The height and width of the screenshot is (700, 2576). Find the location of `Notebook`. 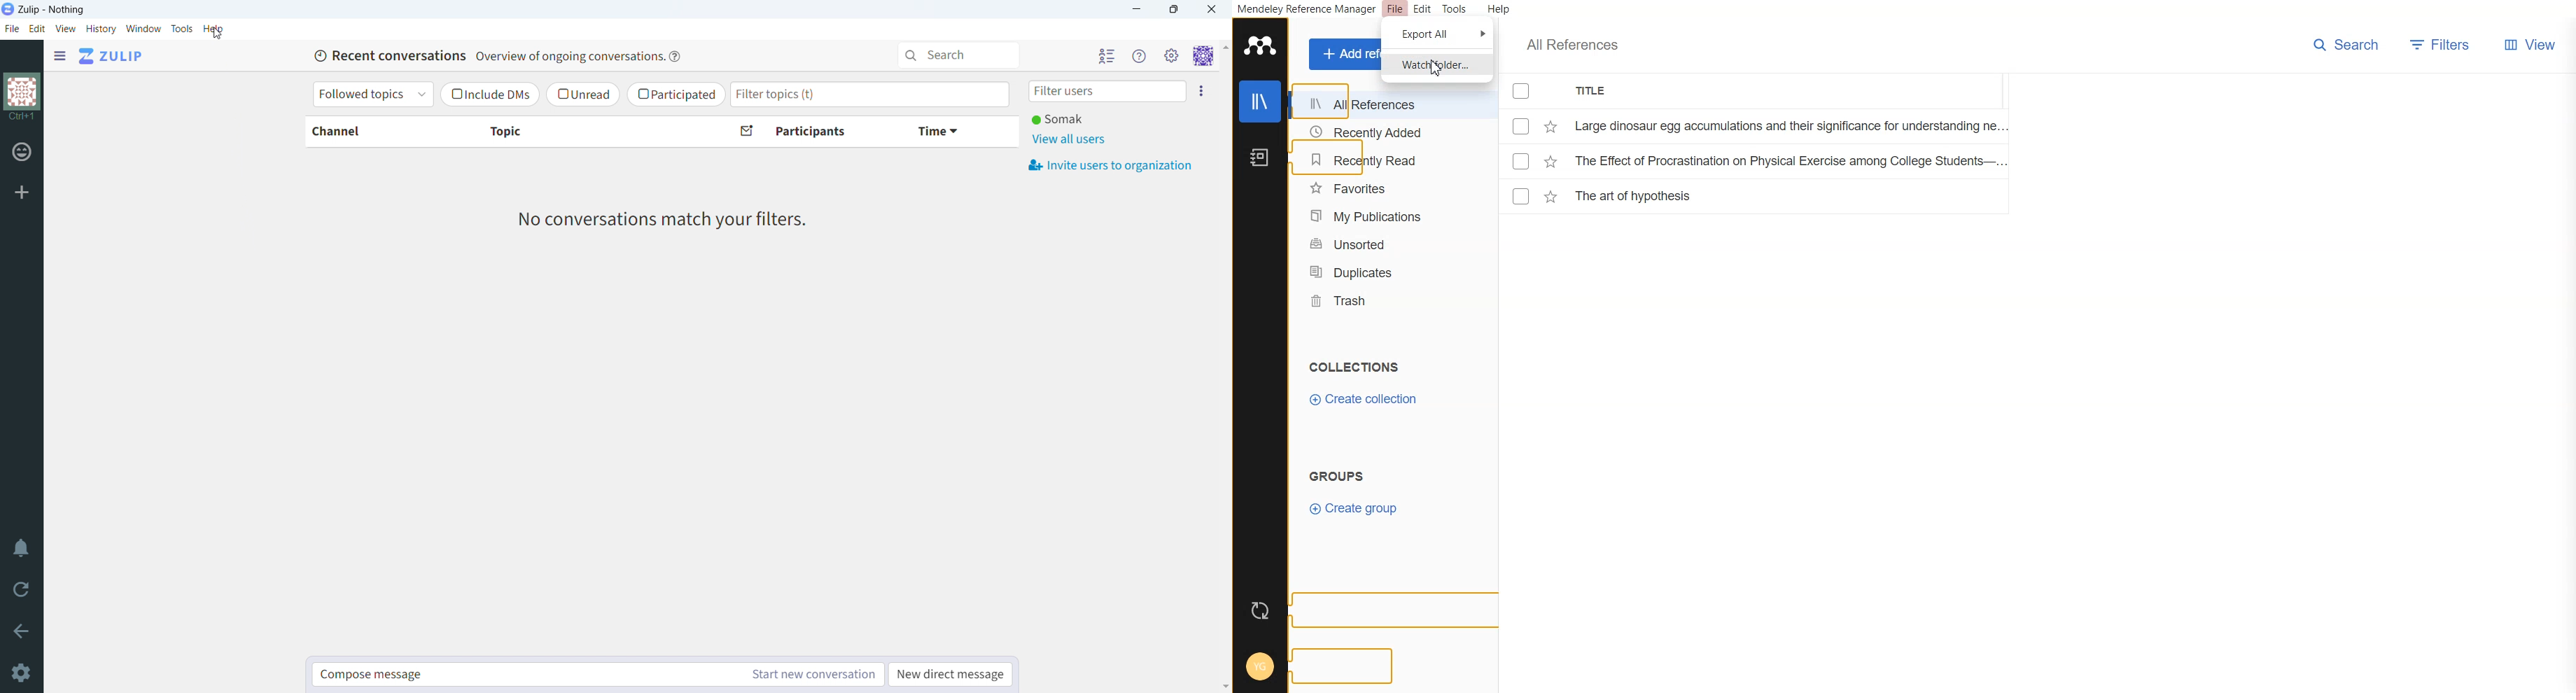

Notebook is located at coordinates (1259, 156).